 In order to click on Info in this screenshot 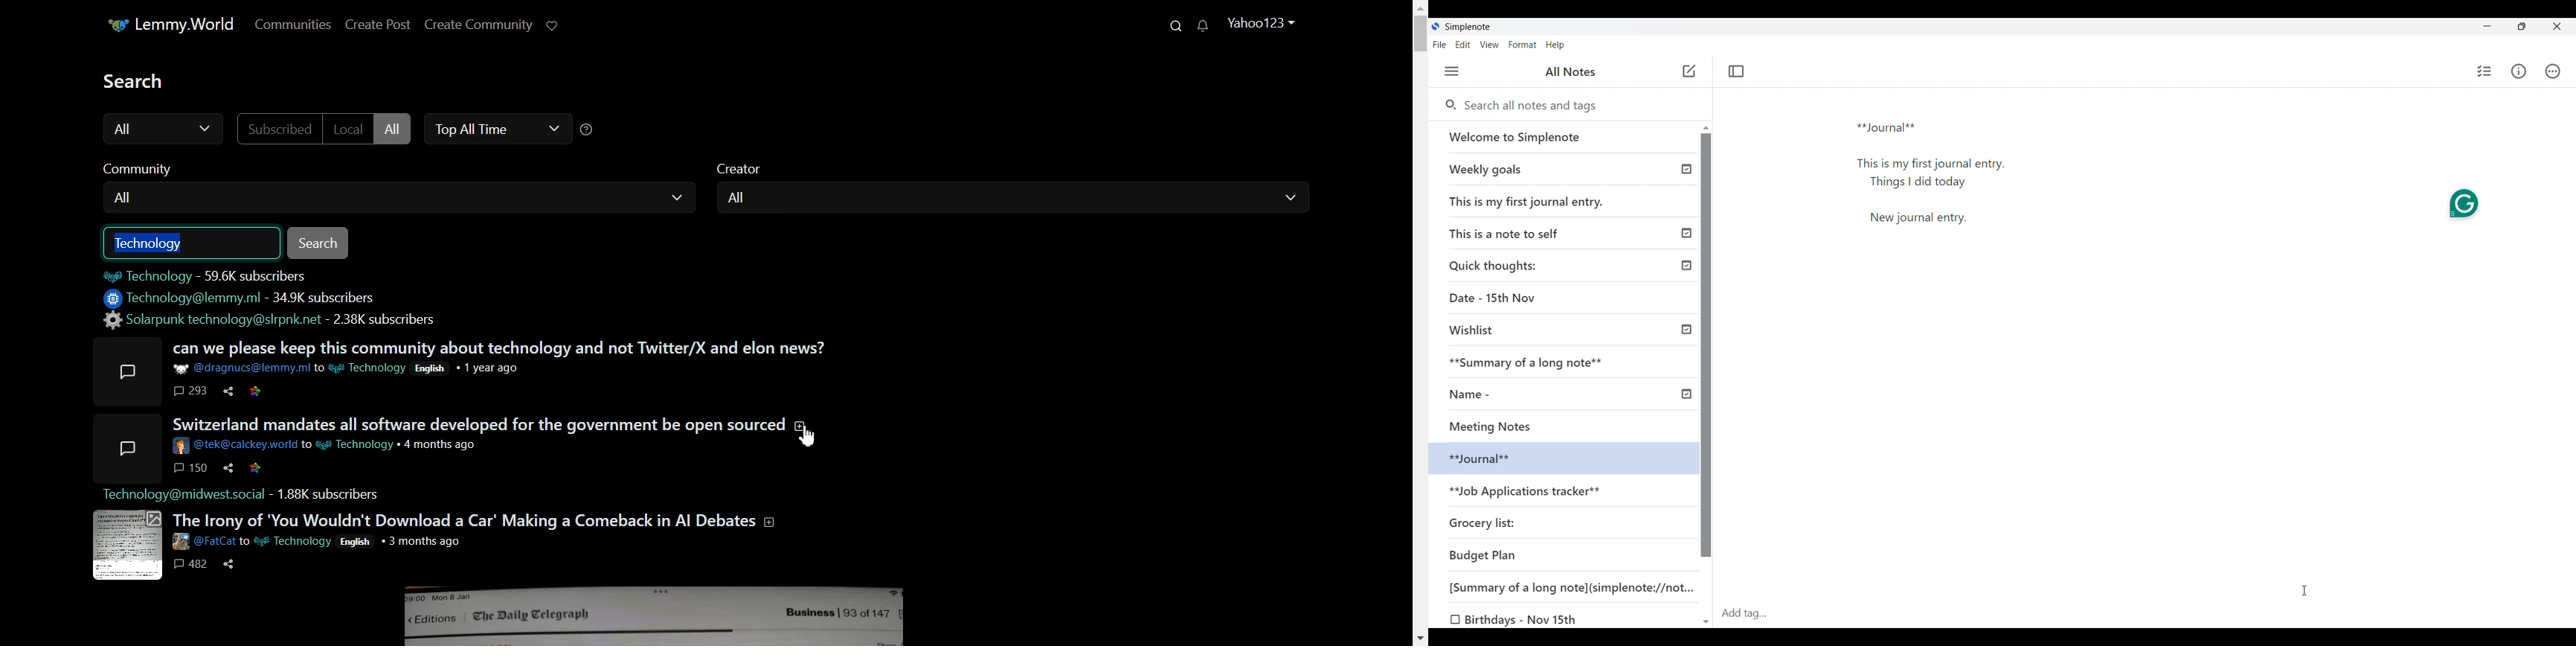, I will do `click(2518, 71)`.